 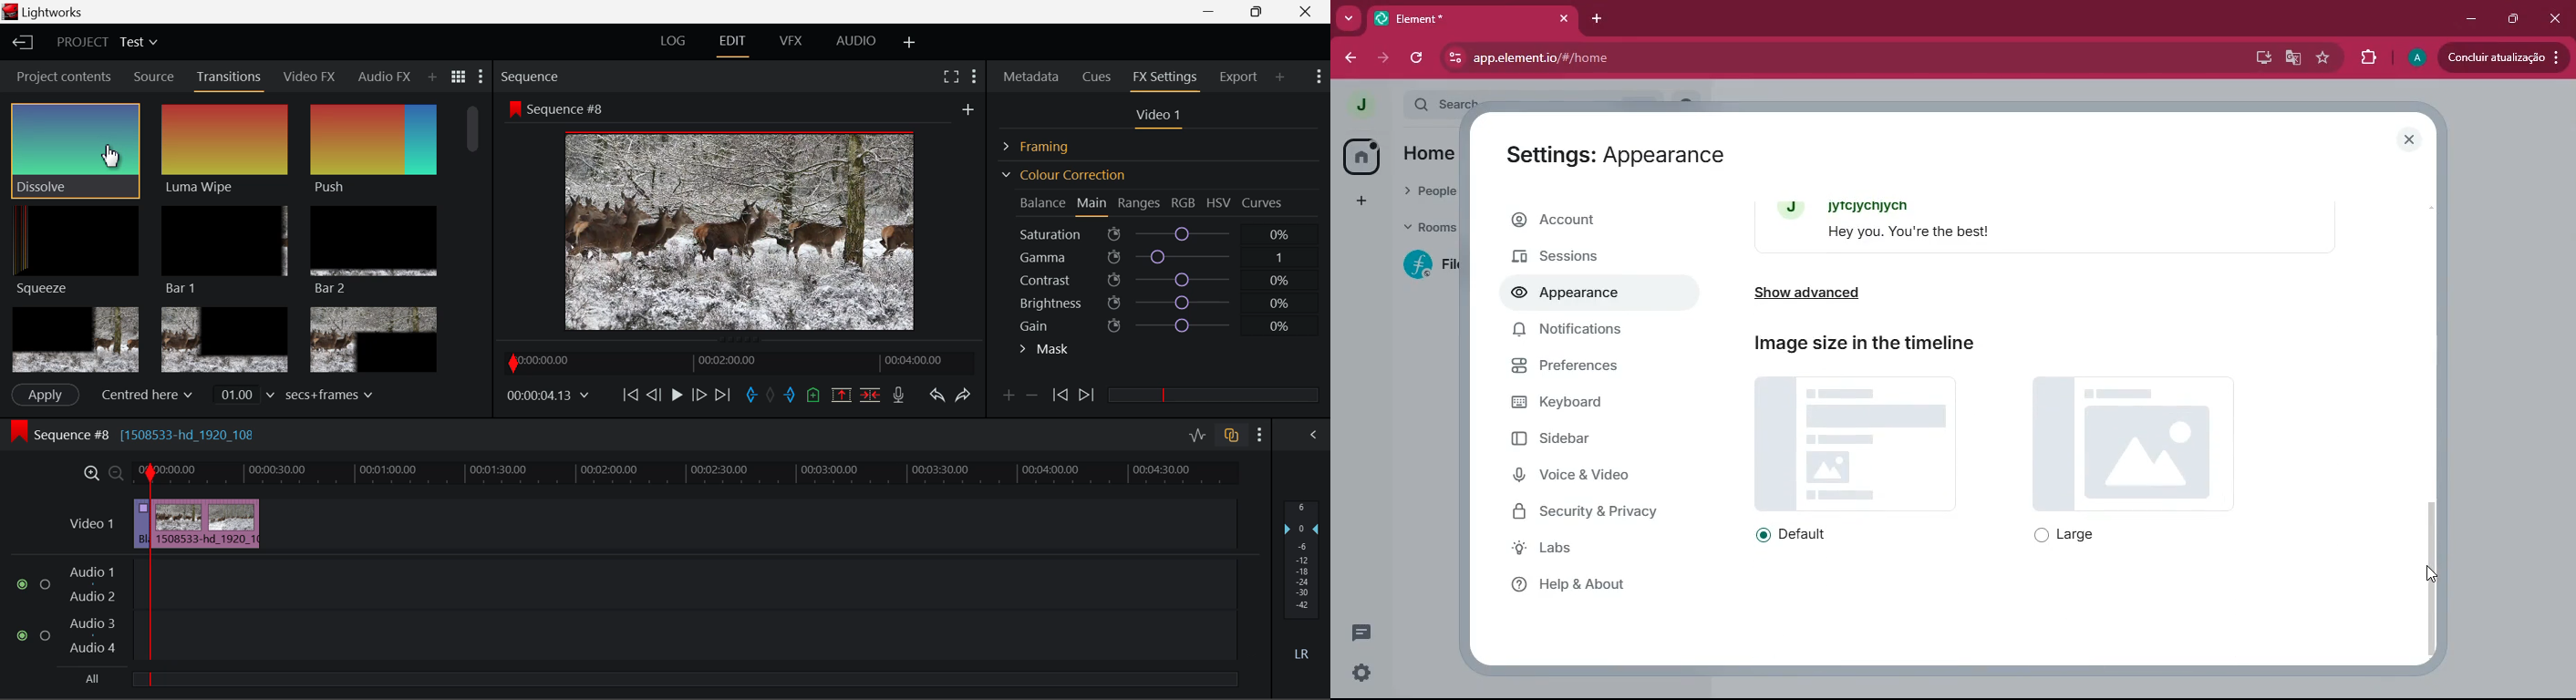 I want to click on Add Panel, so click(x=1281, y=76).